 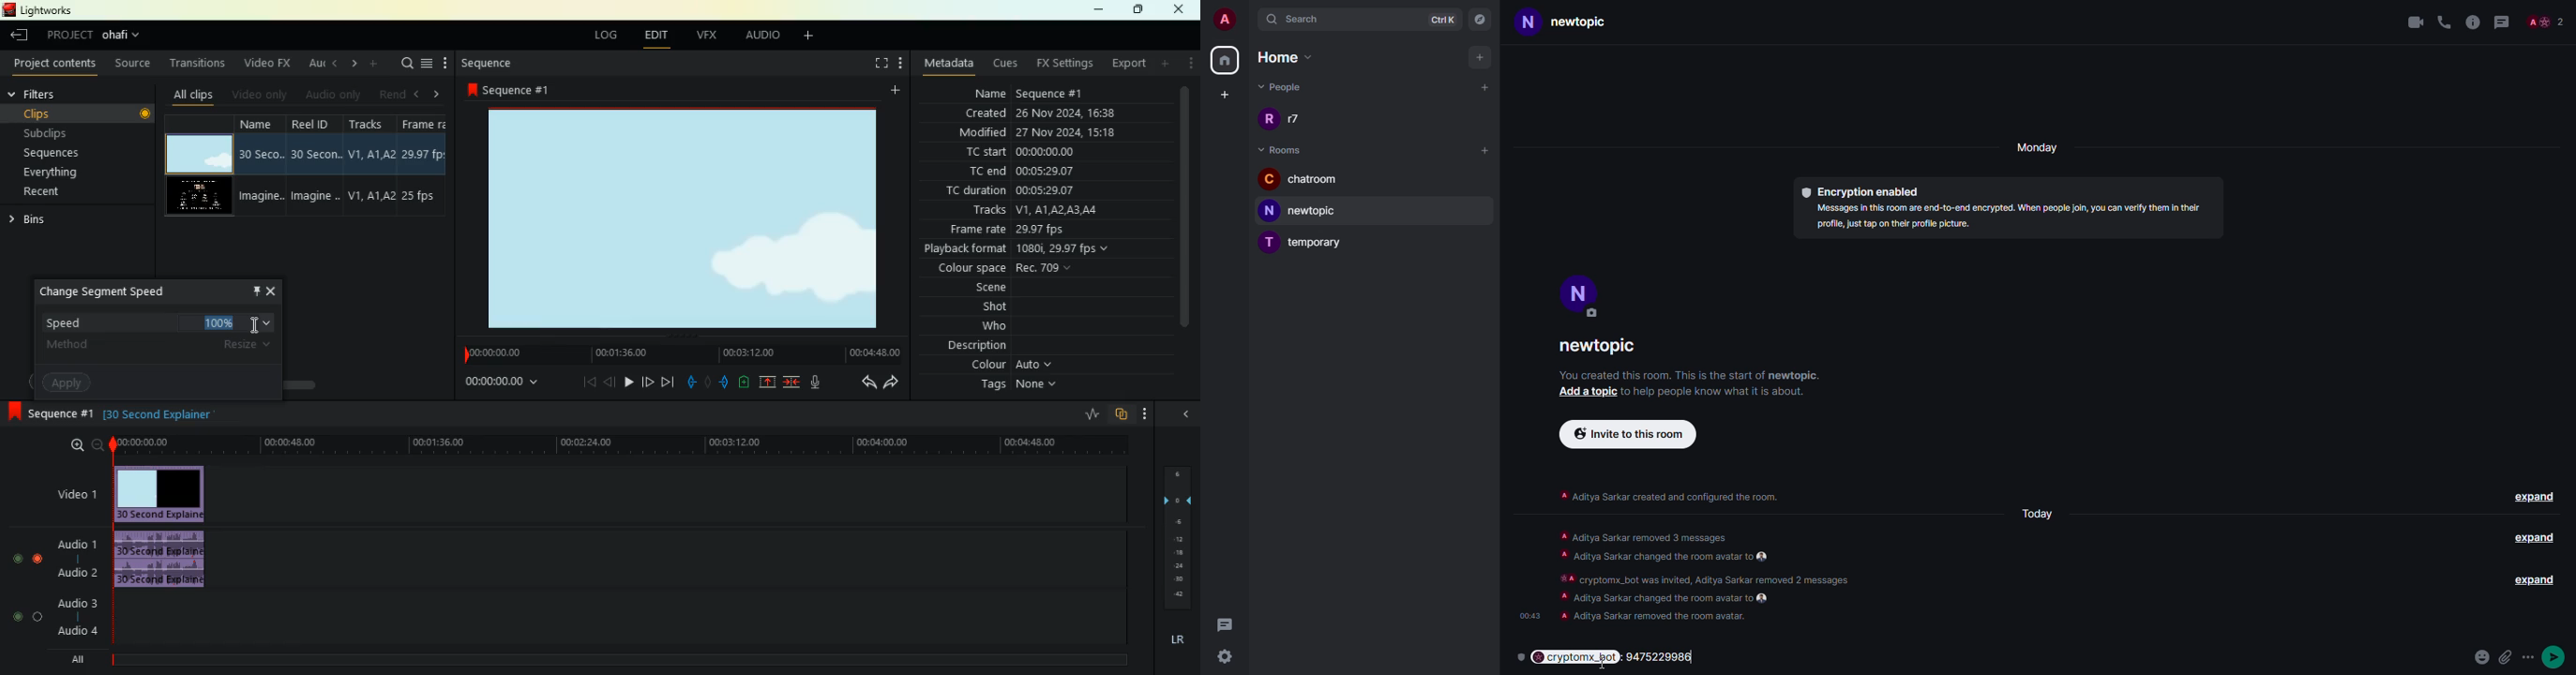 I want to click on r7, so click(x=1287, y=120).